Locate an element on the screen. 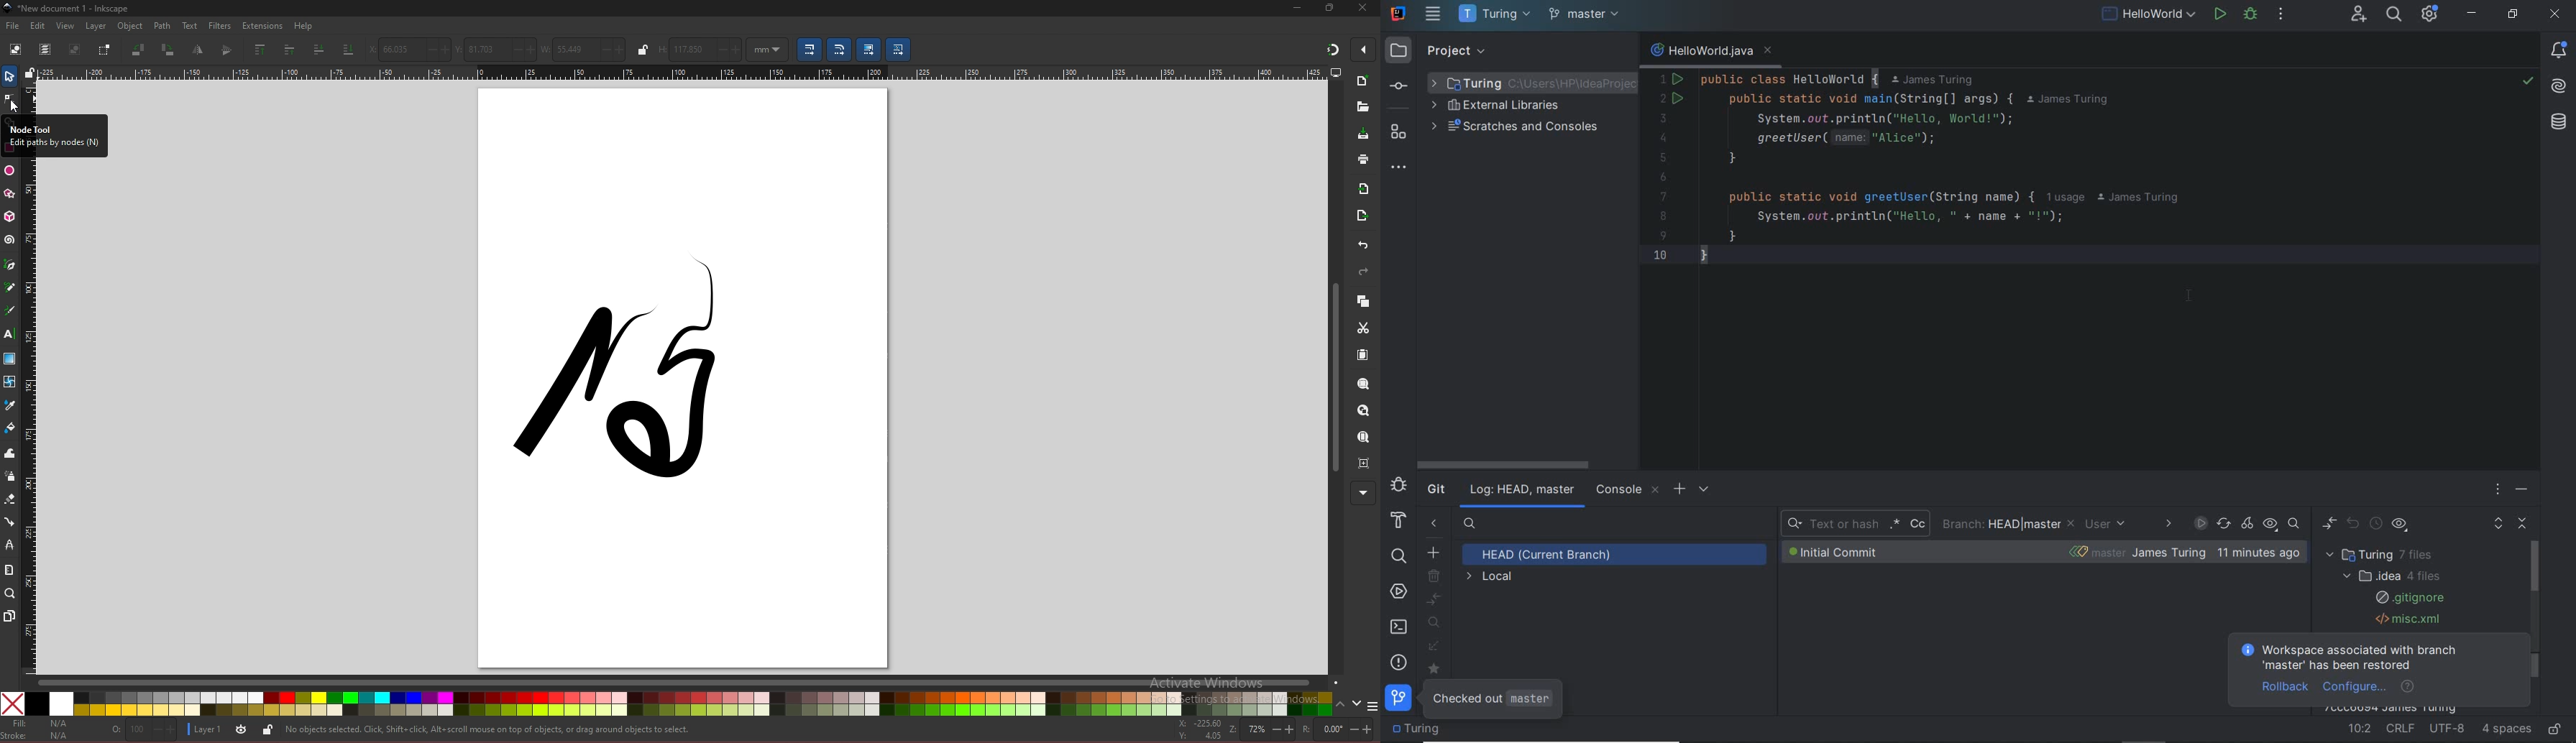  text is located at coordinates (189, 25).